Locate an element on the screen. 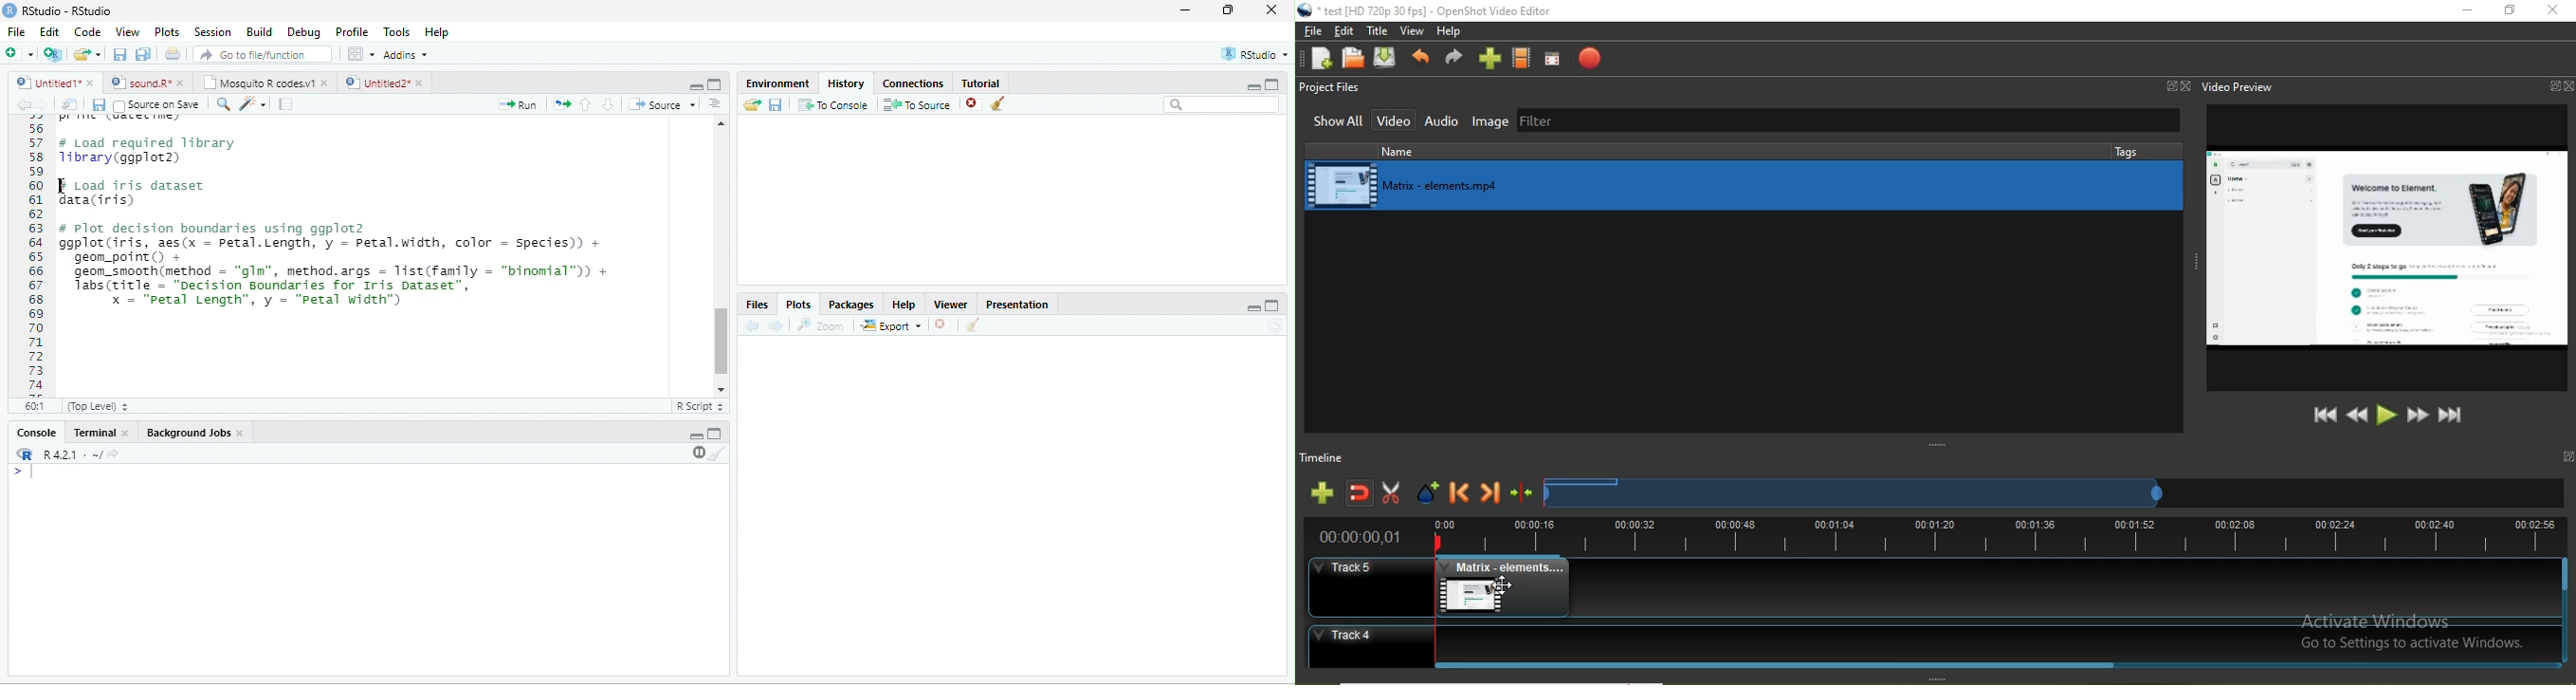 The image size is (2576, 700). new file is located at coordinates (19, 53).